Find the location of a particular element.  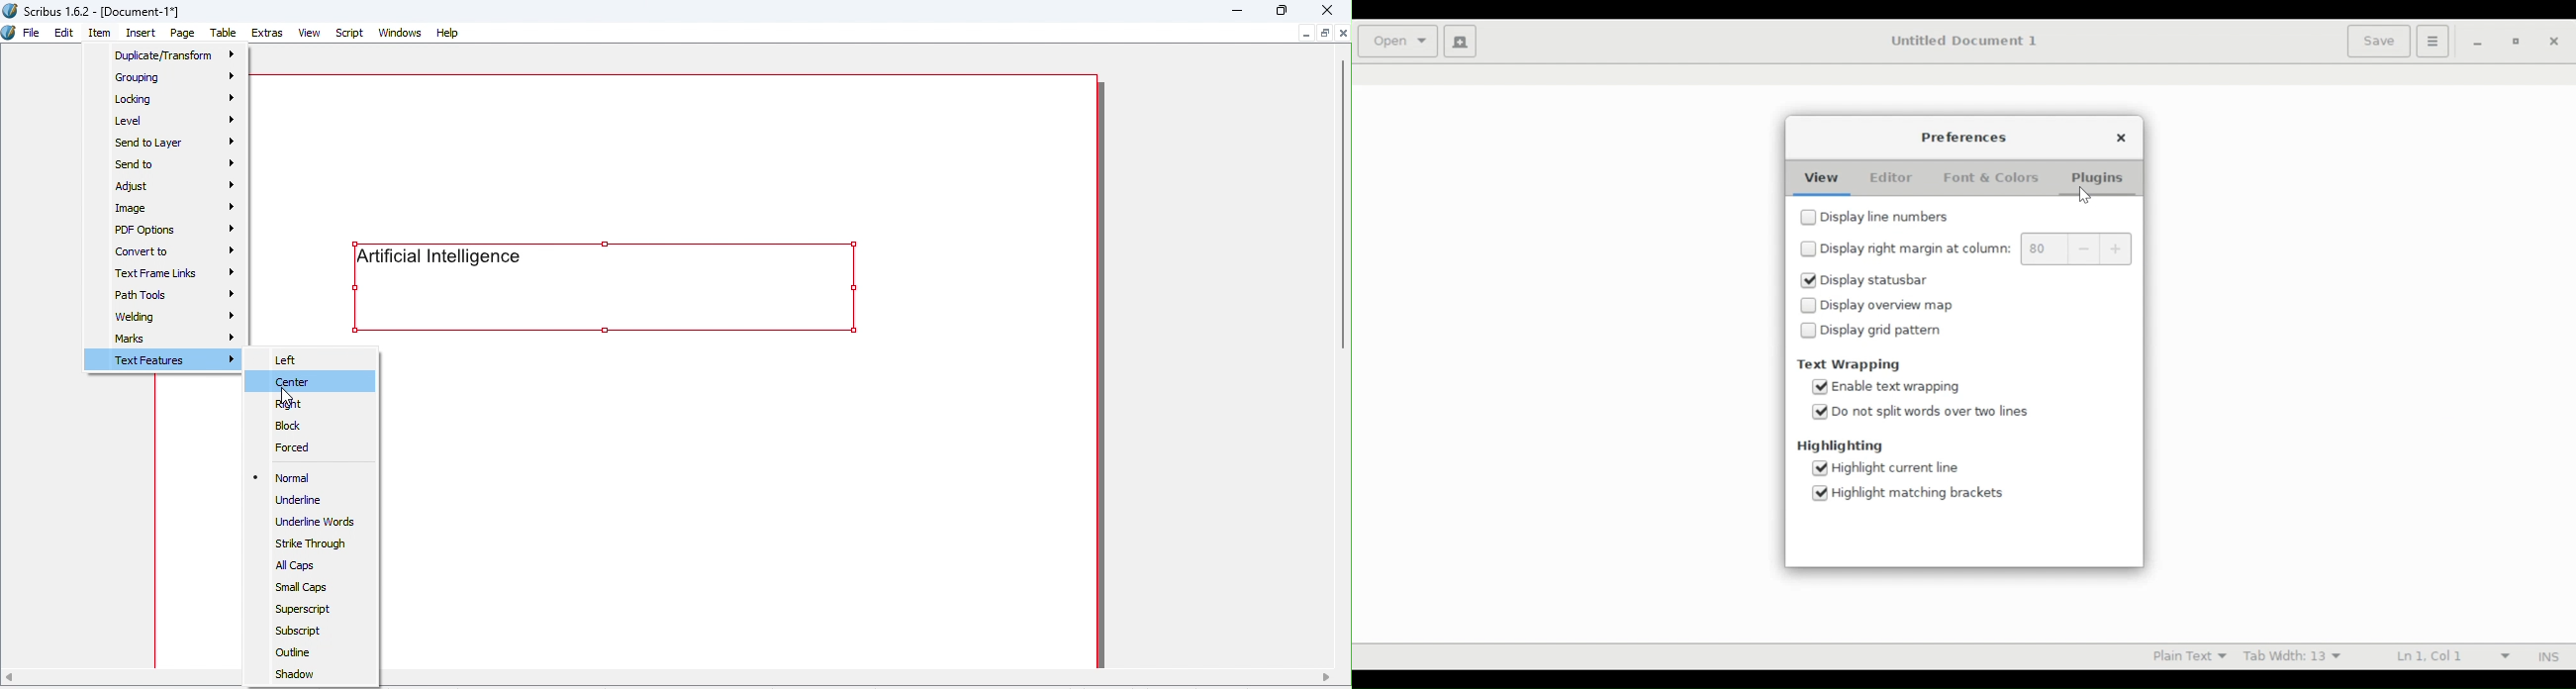

Outline is located at coordinates (296, 653).